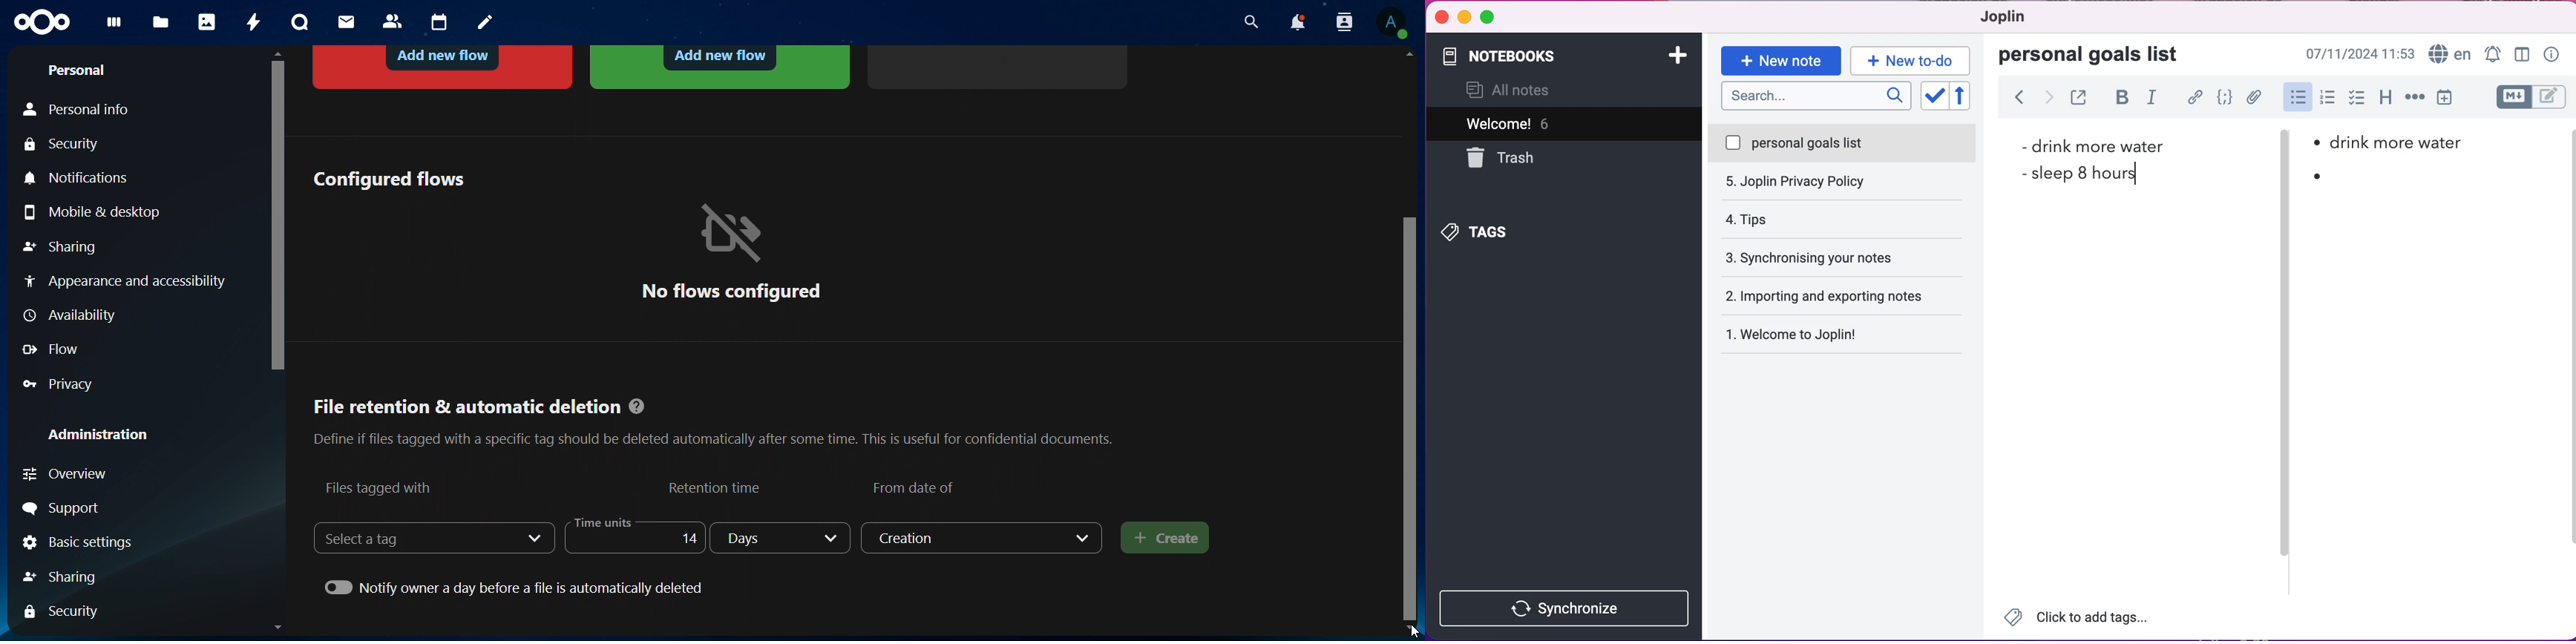 Image resolution: width=2576 pixels, height=644 pixels. What do you see at coordinates (2449, 52) in the screenshot?
I see `language` at bounding box center [2449, 52].